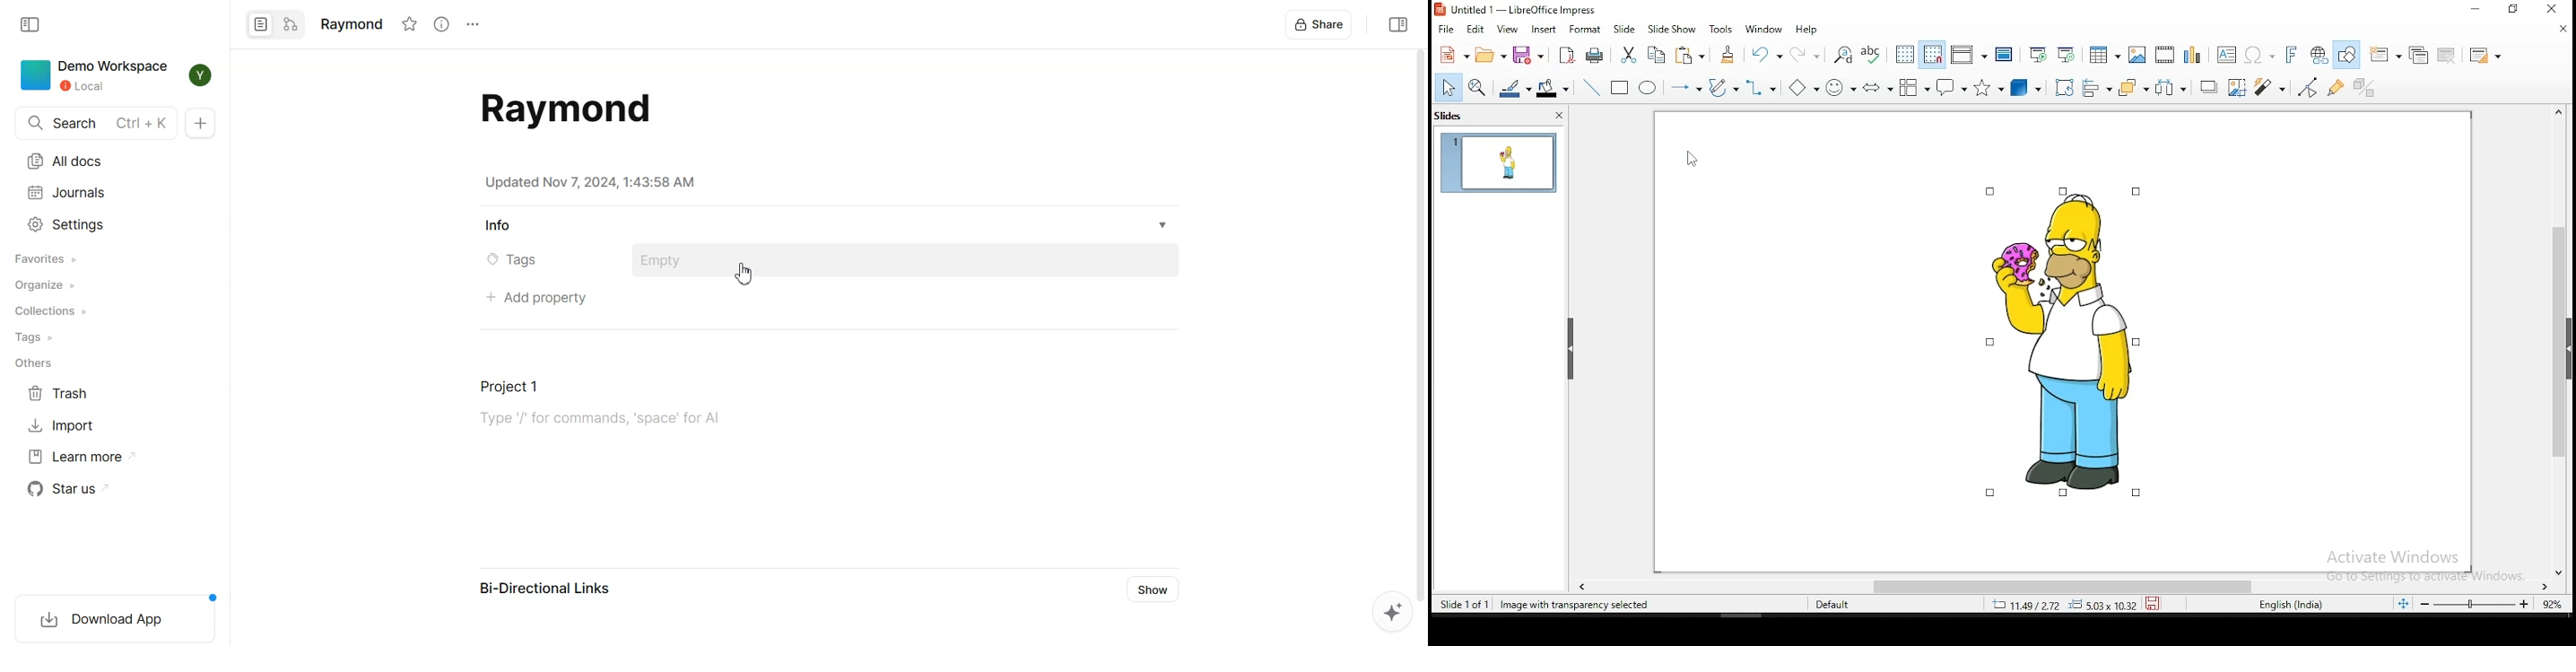 This screenshot has width=2576, height=672. I want to click on , so click(1878, 87).